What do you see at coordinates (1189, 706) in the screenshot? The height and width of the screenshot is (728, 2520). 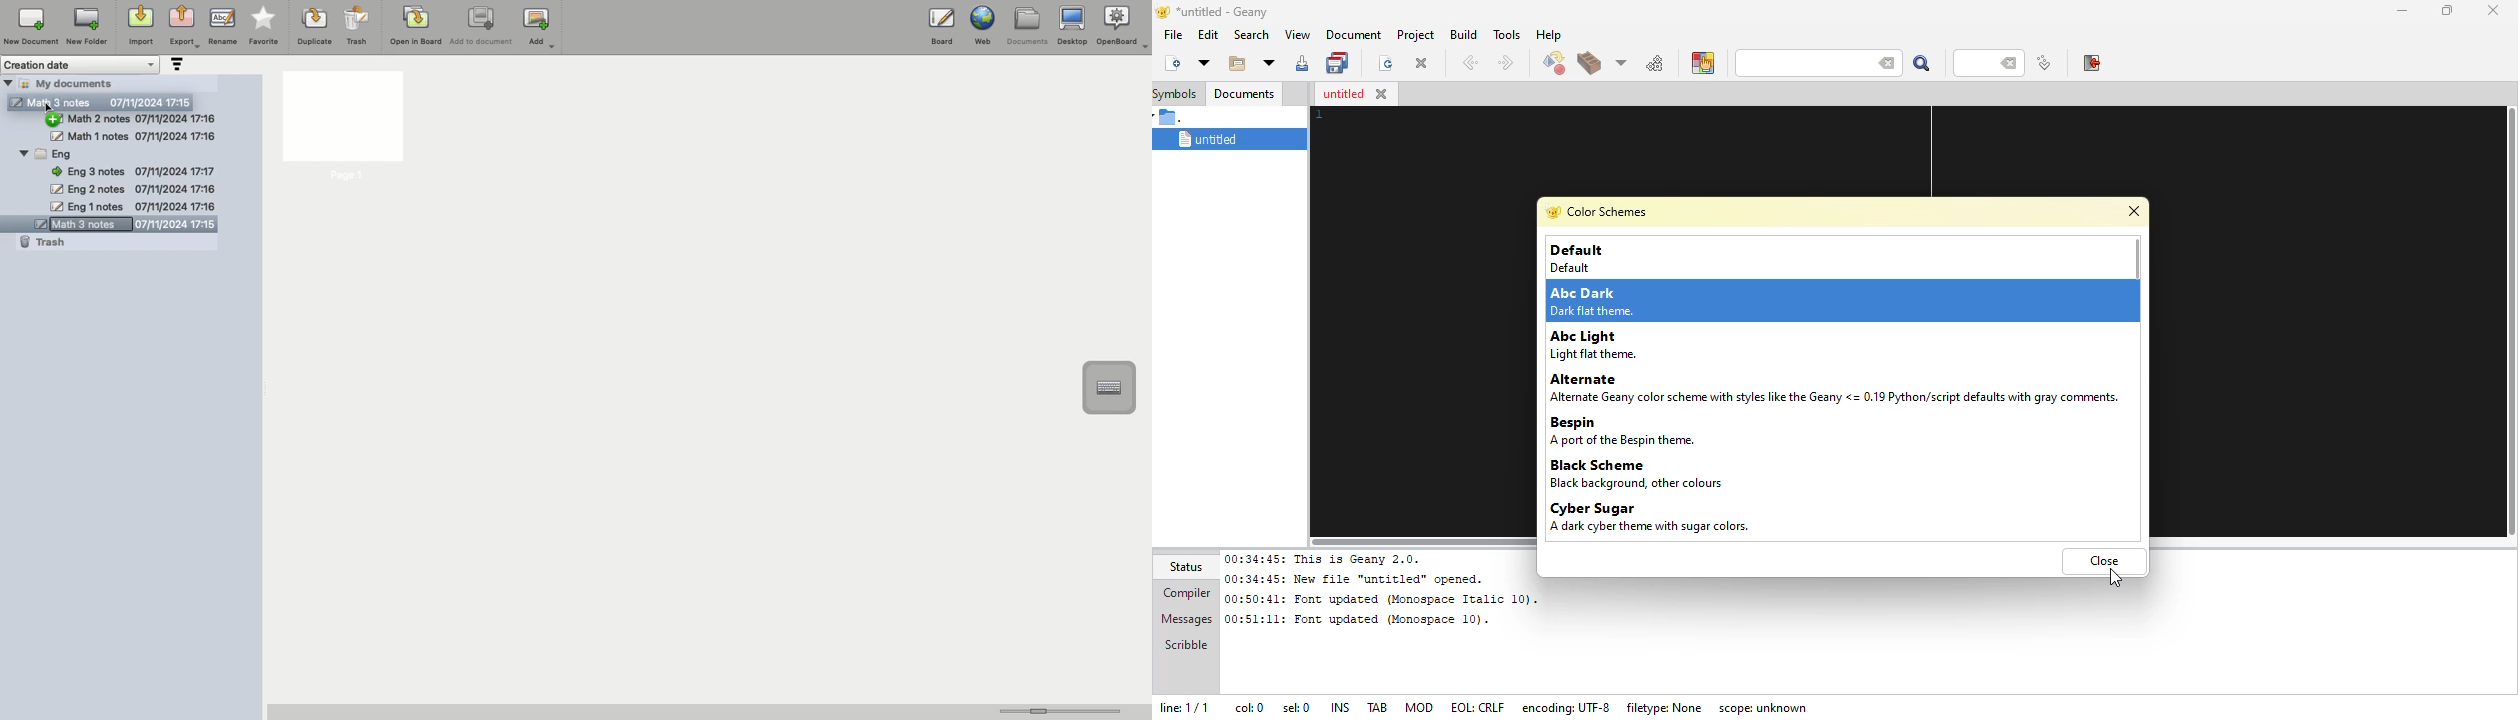 I see `line: 1/1` at bounding box center [1189, 706].